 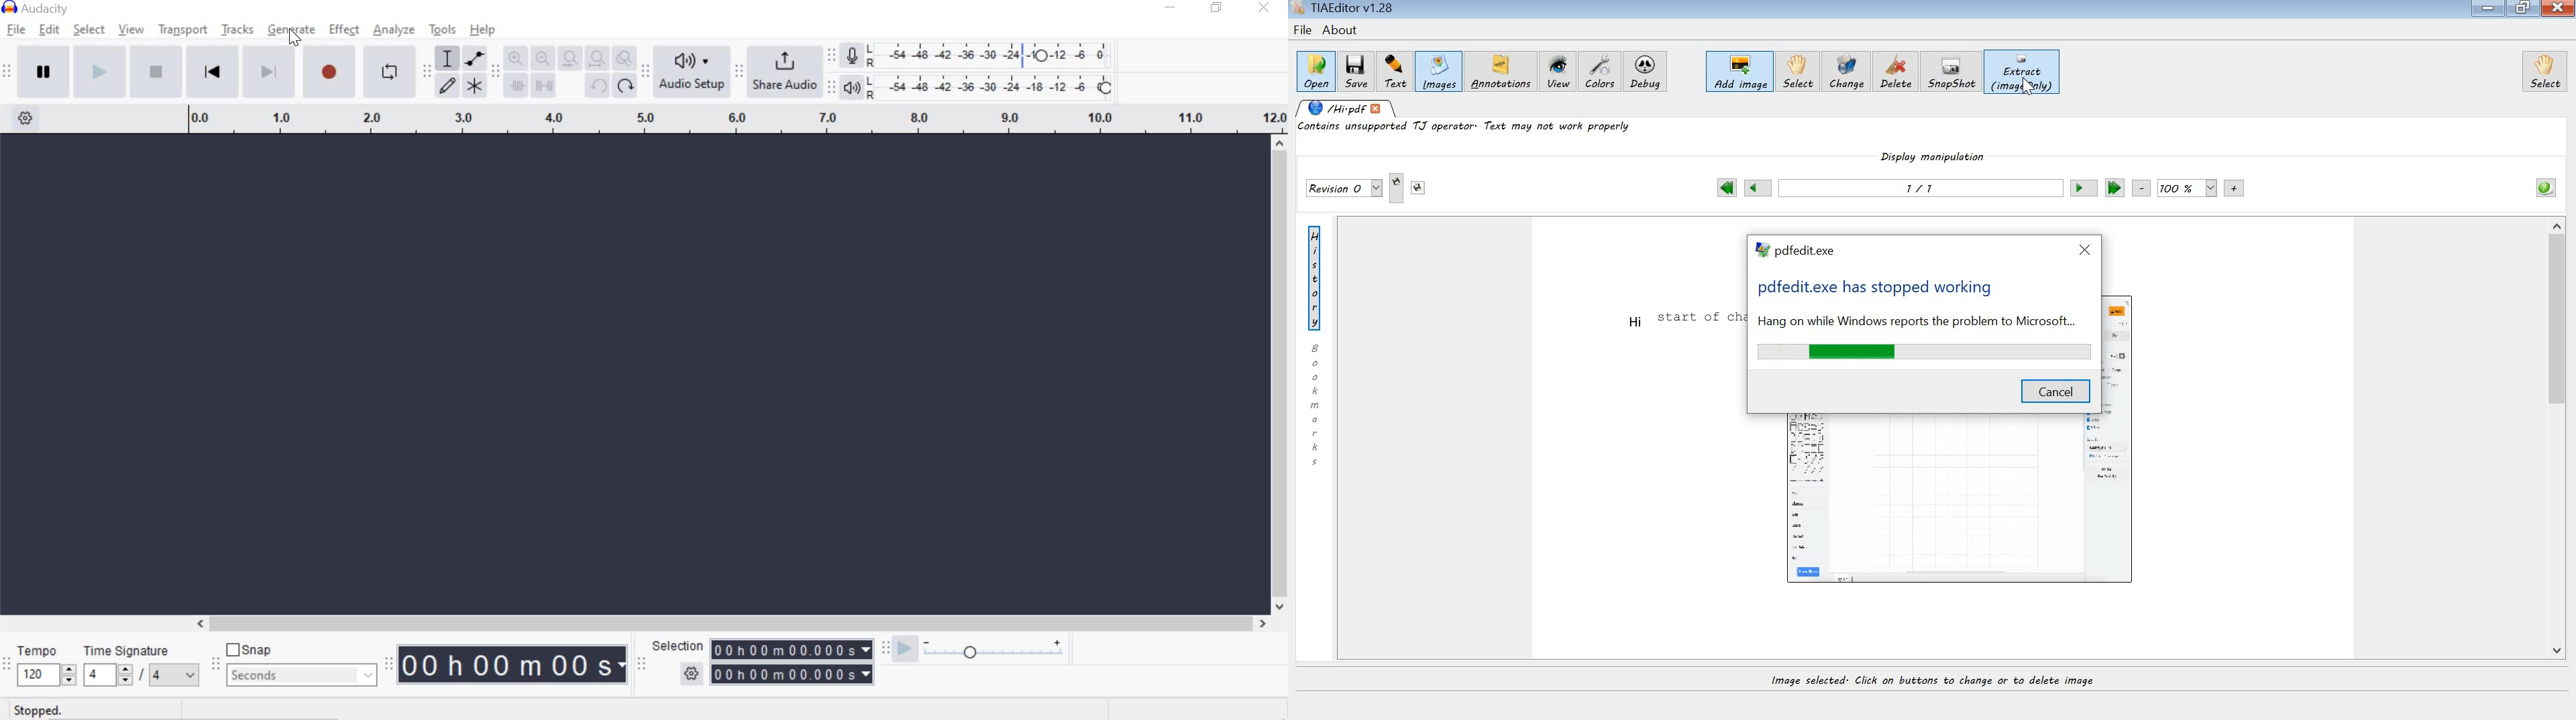 I want to click on Record meter, so click(x=855, y=57).